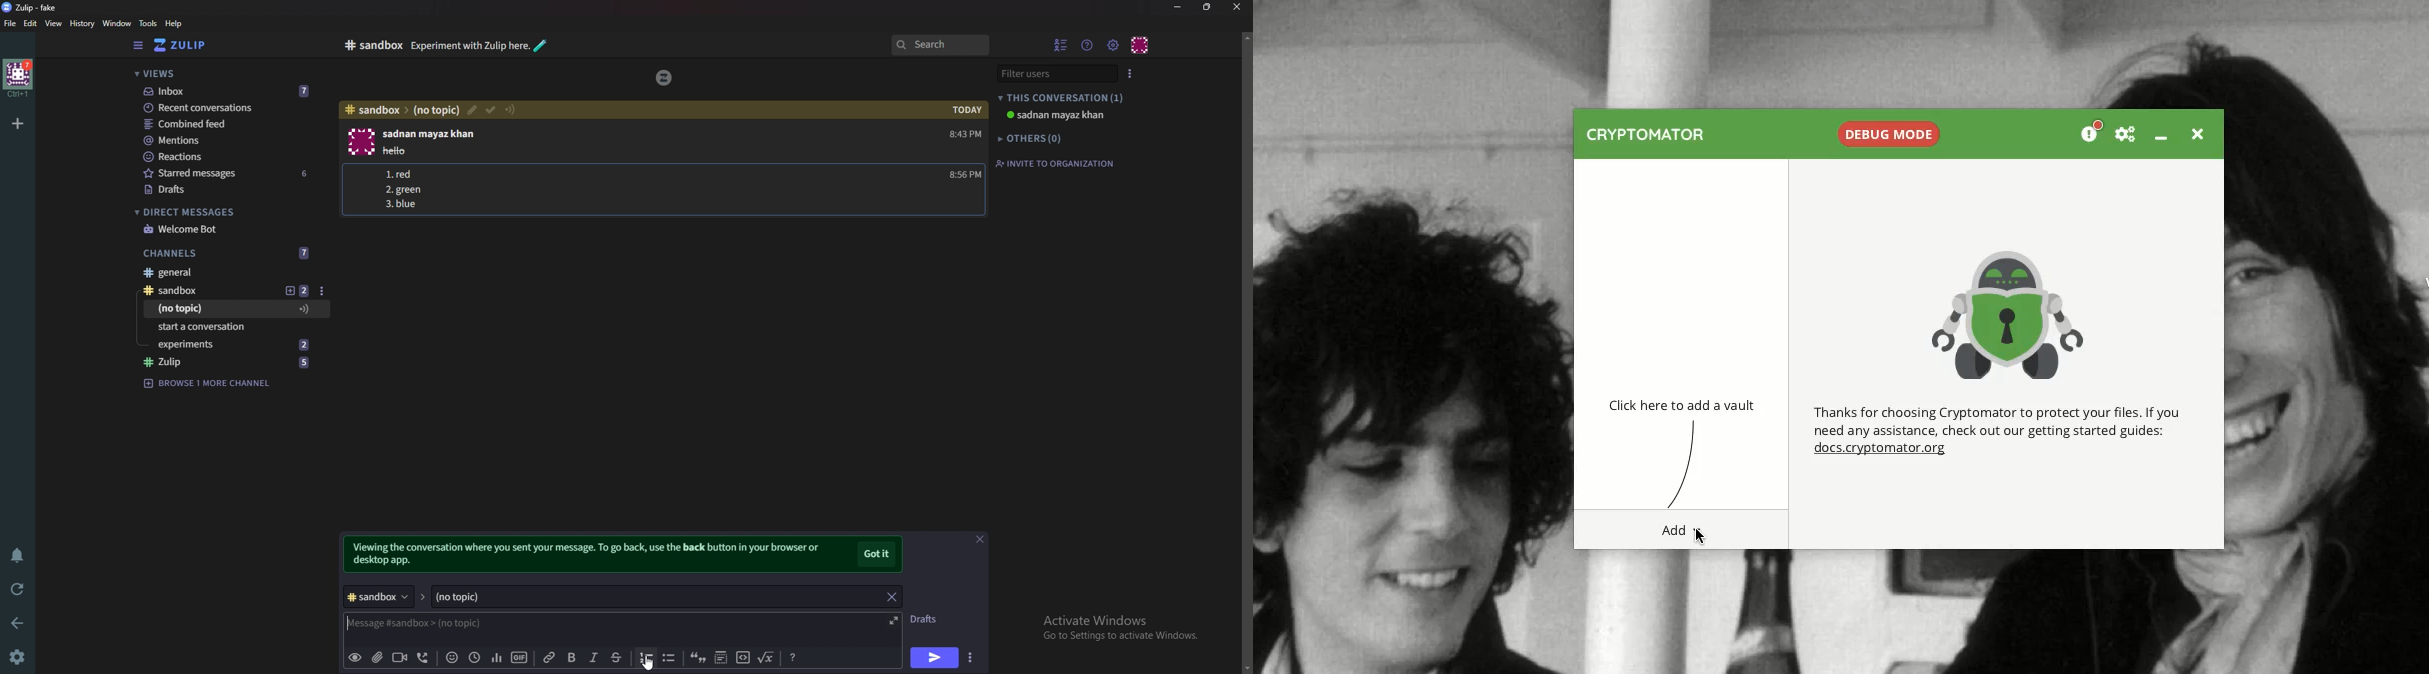 The width and height of the screenshot is (2436, 700). I want to click on channel options, so click(322, 291).